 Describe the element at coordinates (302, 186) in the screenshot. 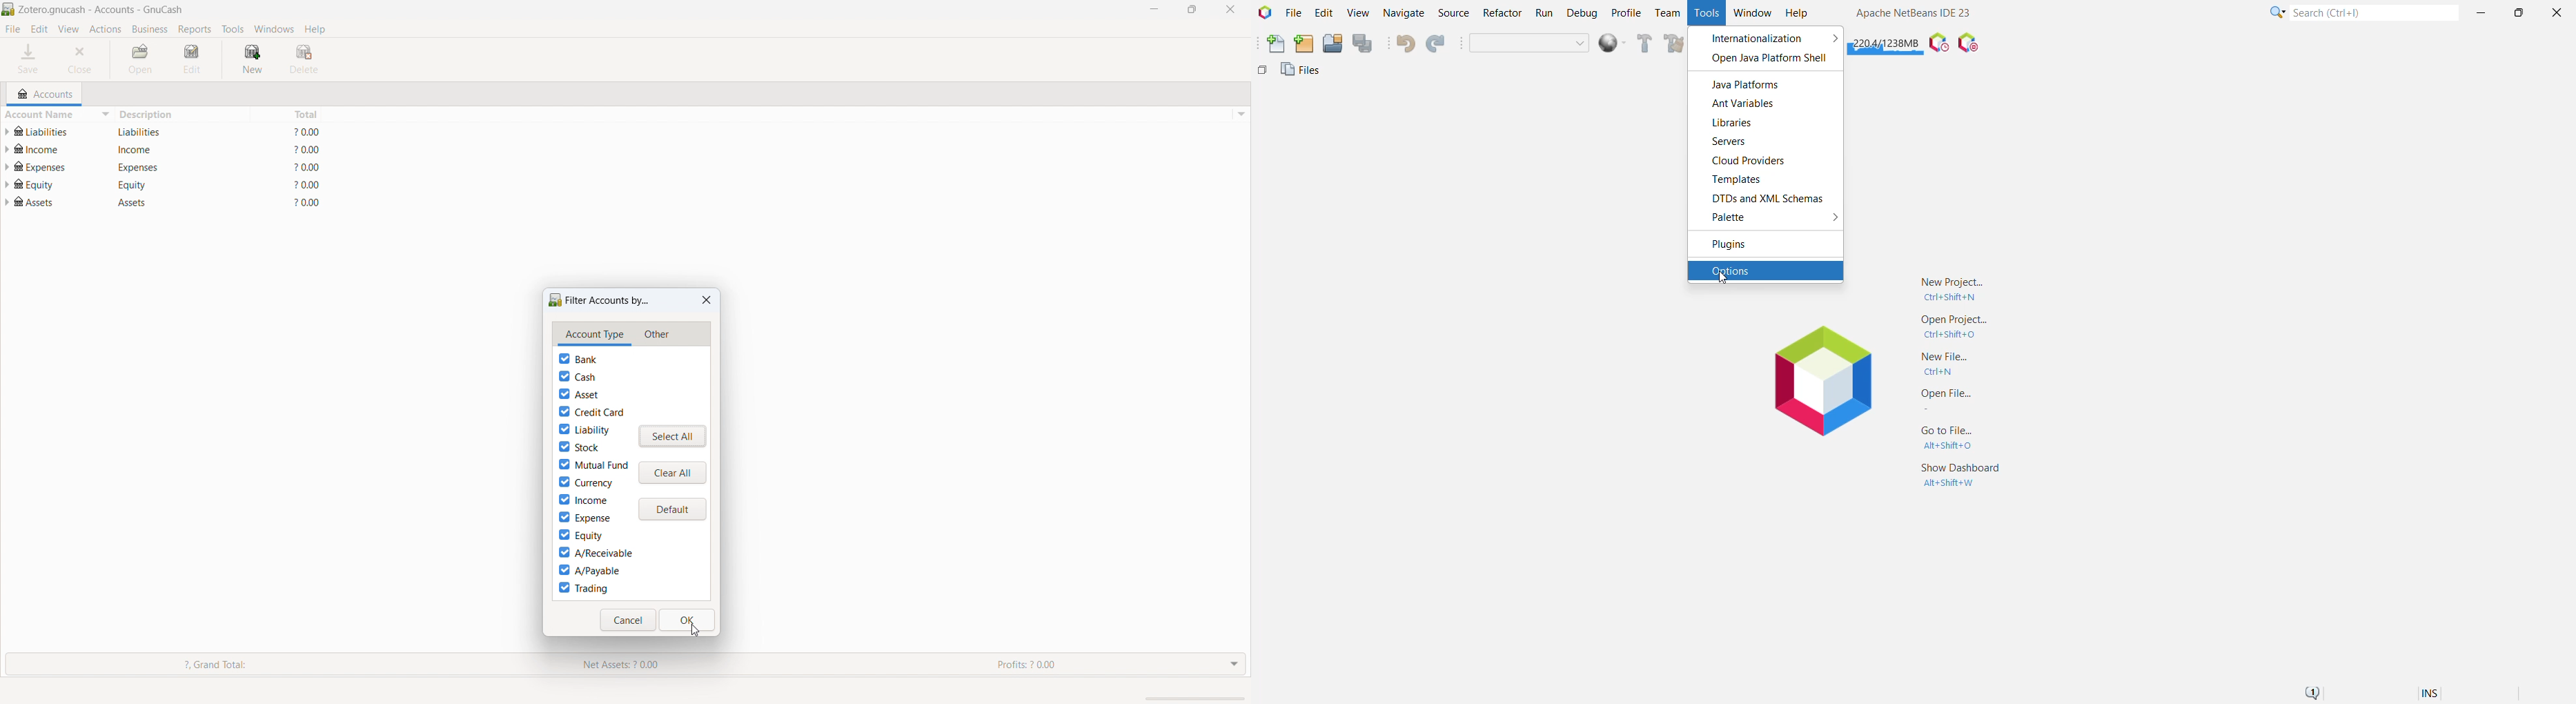

I see `total` at that location.